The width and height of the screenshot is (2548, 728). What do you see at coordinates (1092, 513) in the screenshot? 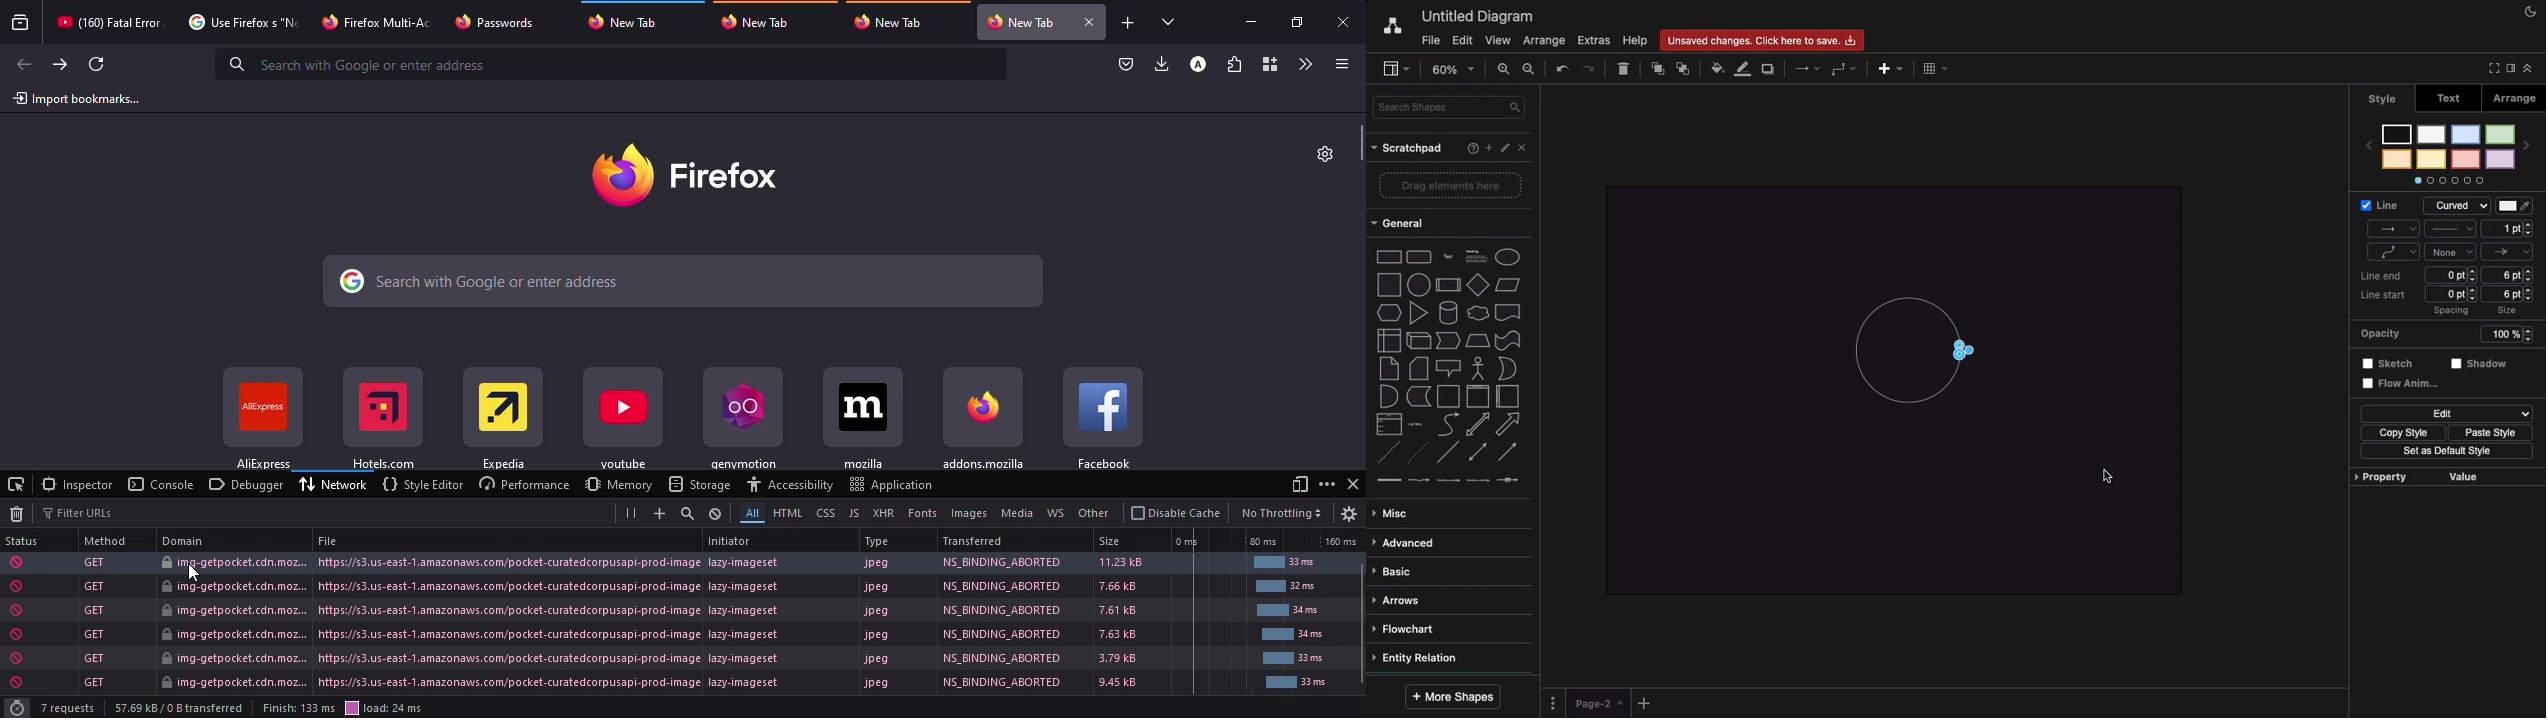
I see `other` at bounding box center [1092, 513].